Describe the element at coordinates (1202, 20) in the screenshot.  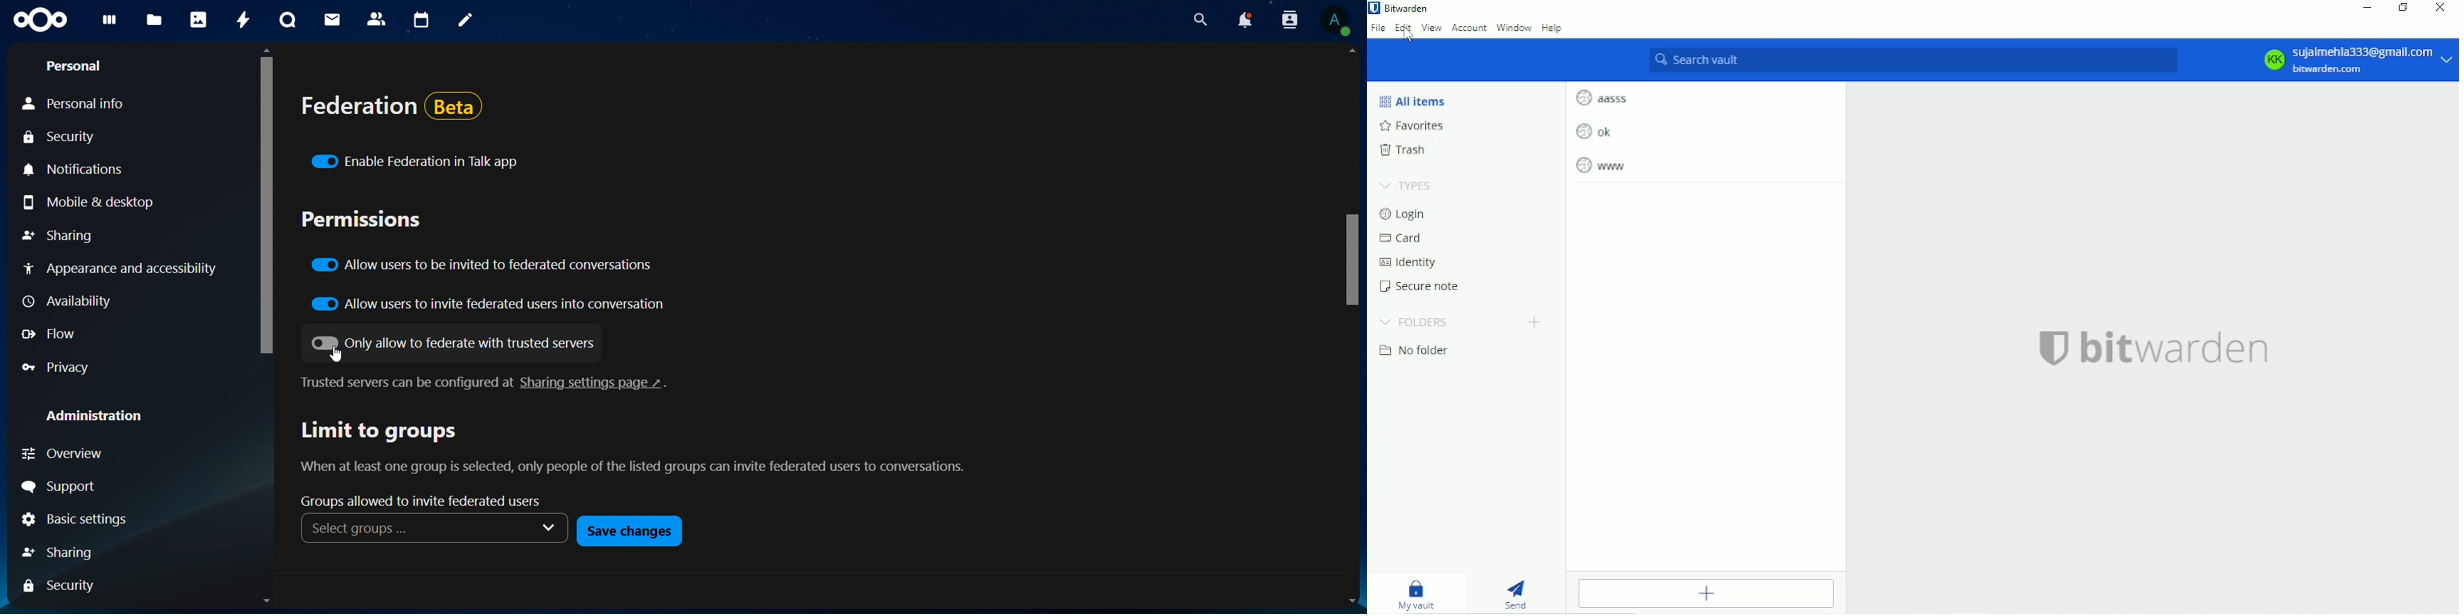
I see `search` at that location.